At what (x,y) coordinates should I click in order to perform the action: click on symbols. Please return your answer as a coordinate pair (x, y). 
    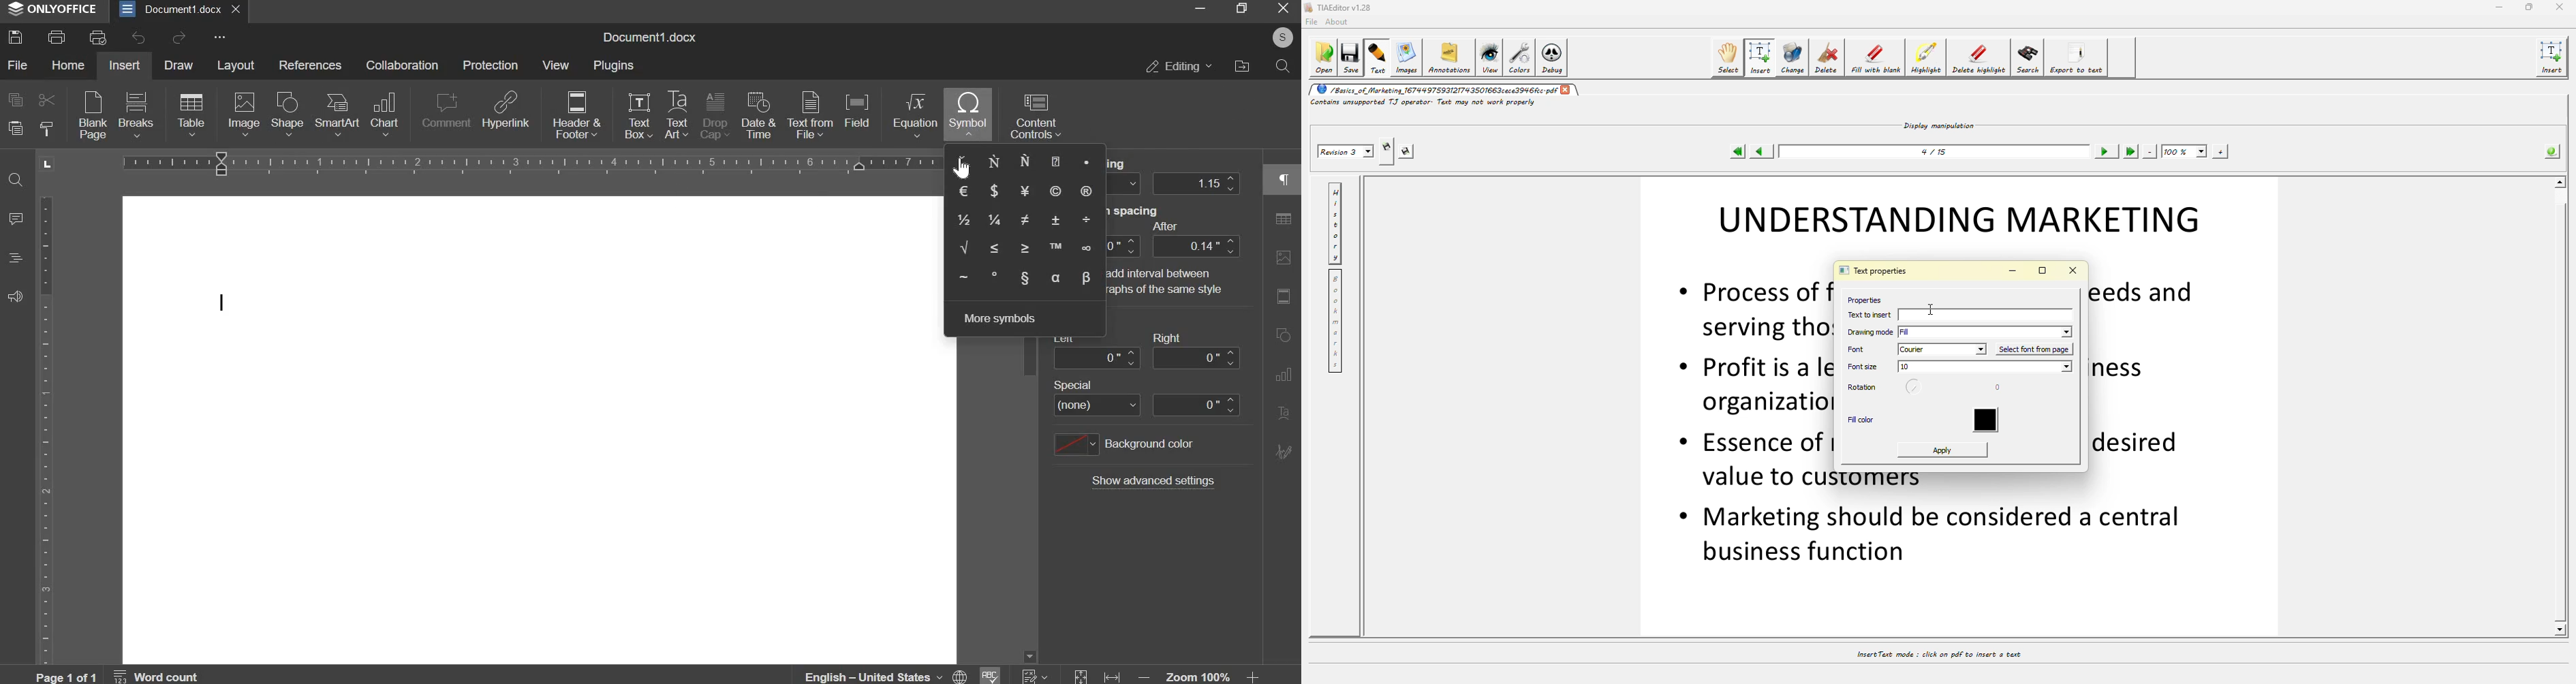
    Looking at the image, I should click on (1025, 221).